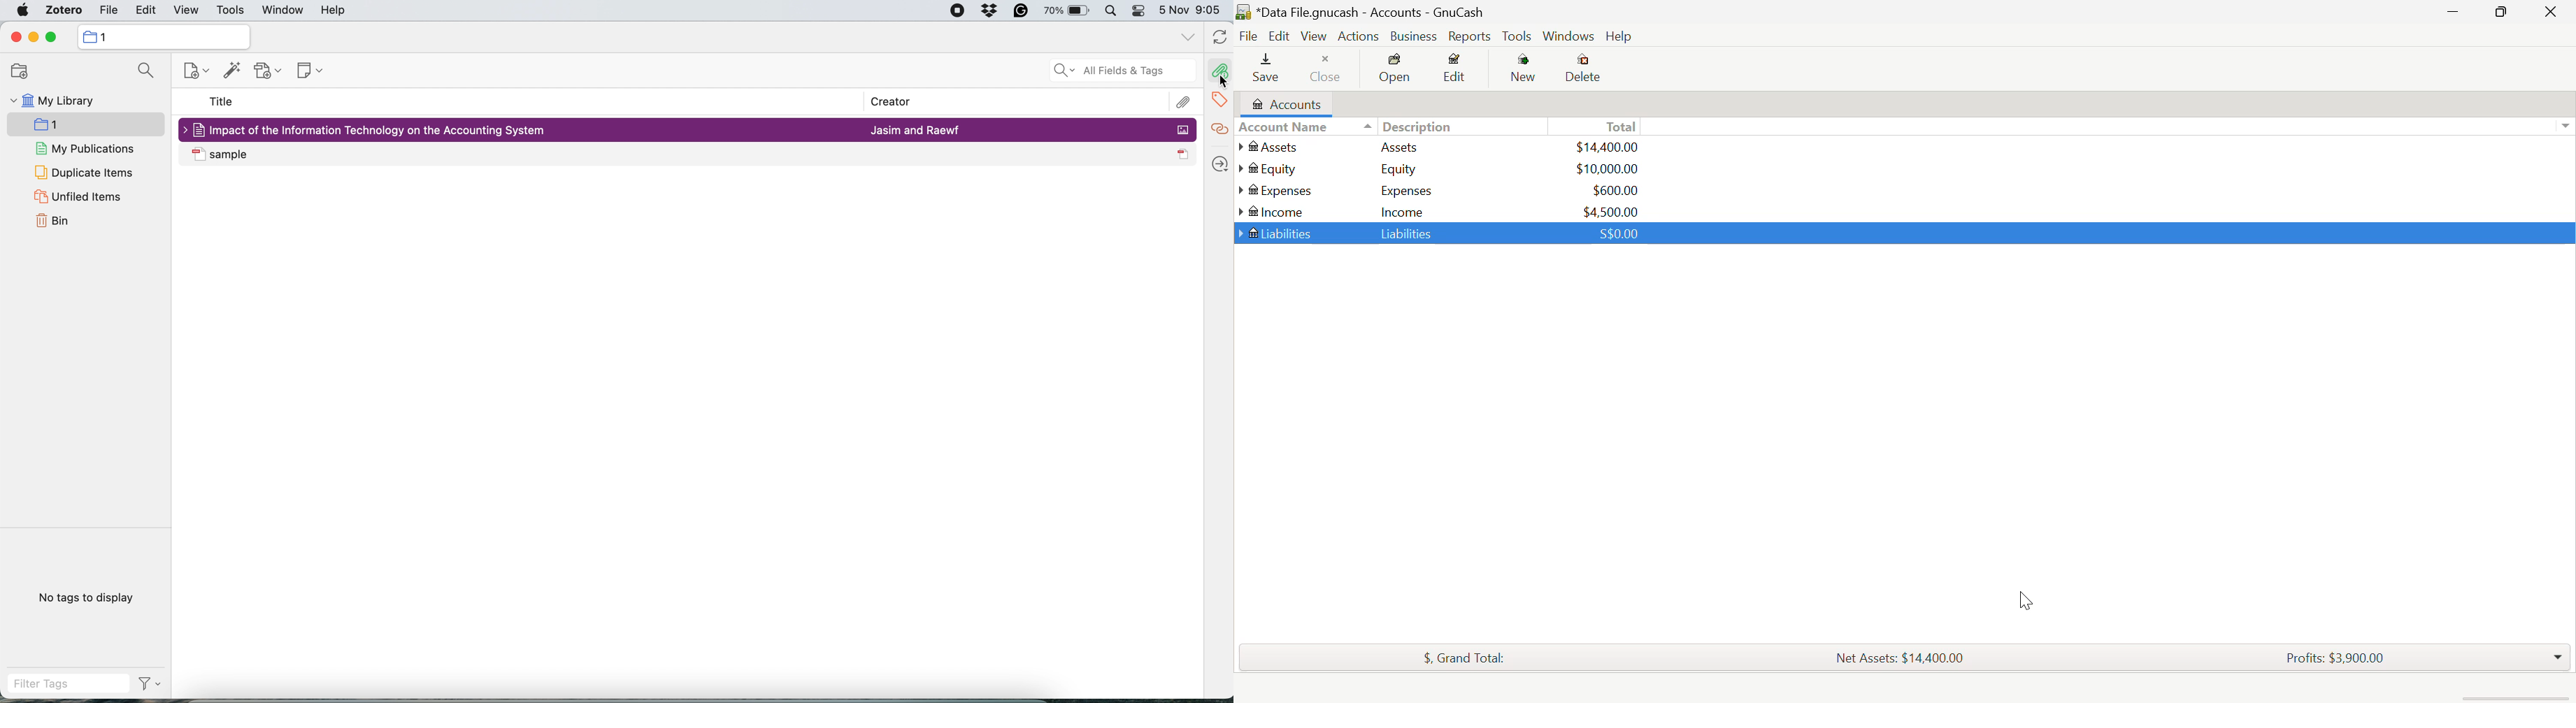 The width and height of the screenshot is (2576, 728). What do you see at coordinates (884, 102) in the screenshot?
I see `creator` at bounding box center [884, 102].